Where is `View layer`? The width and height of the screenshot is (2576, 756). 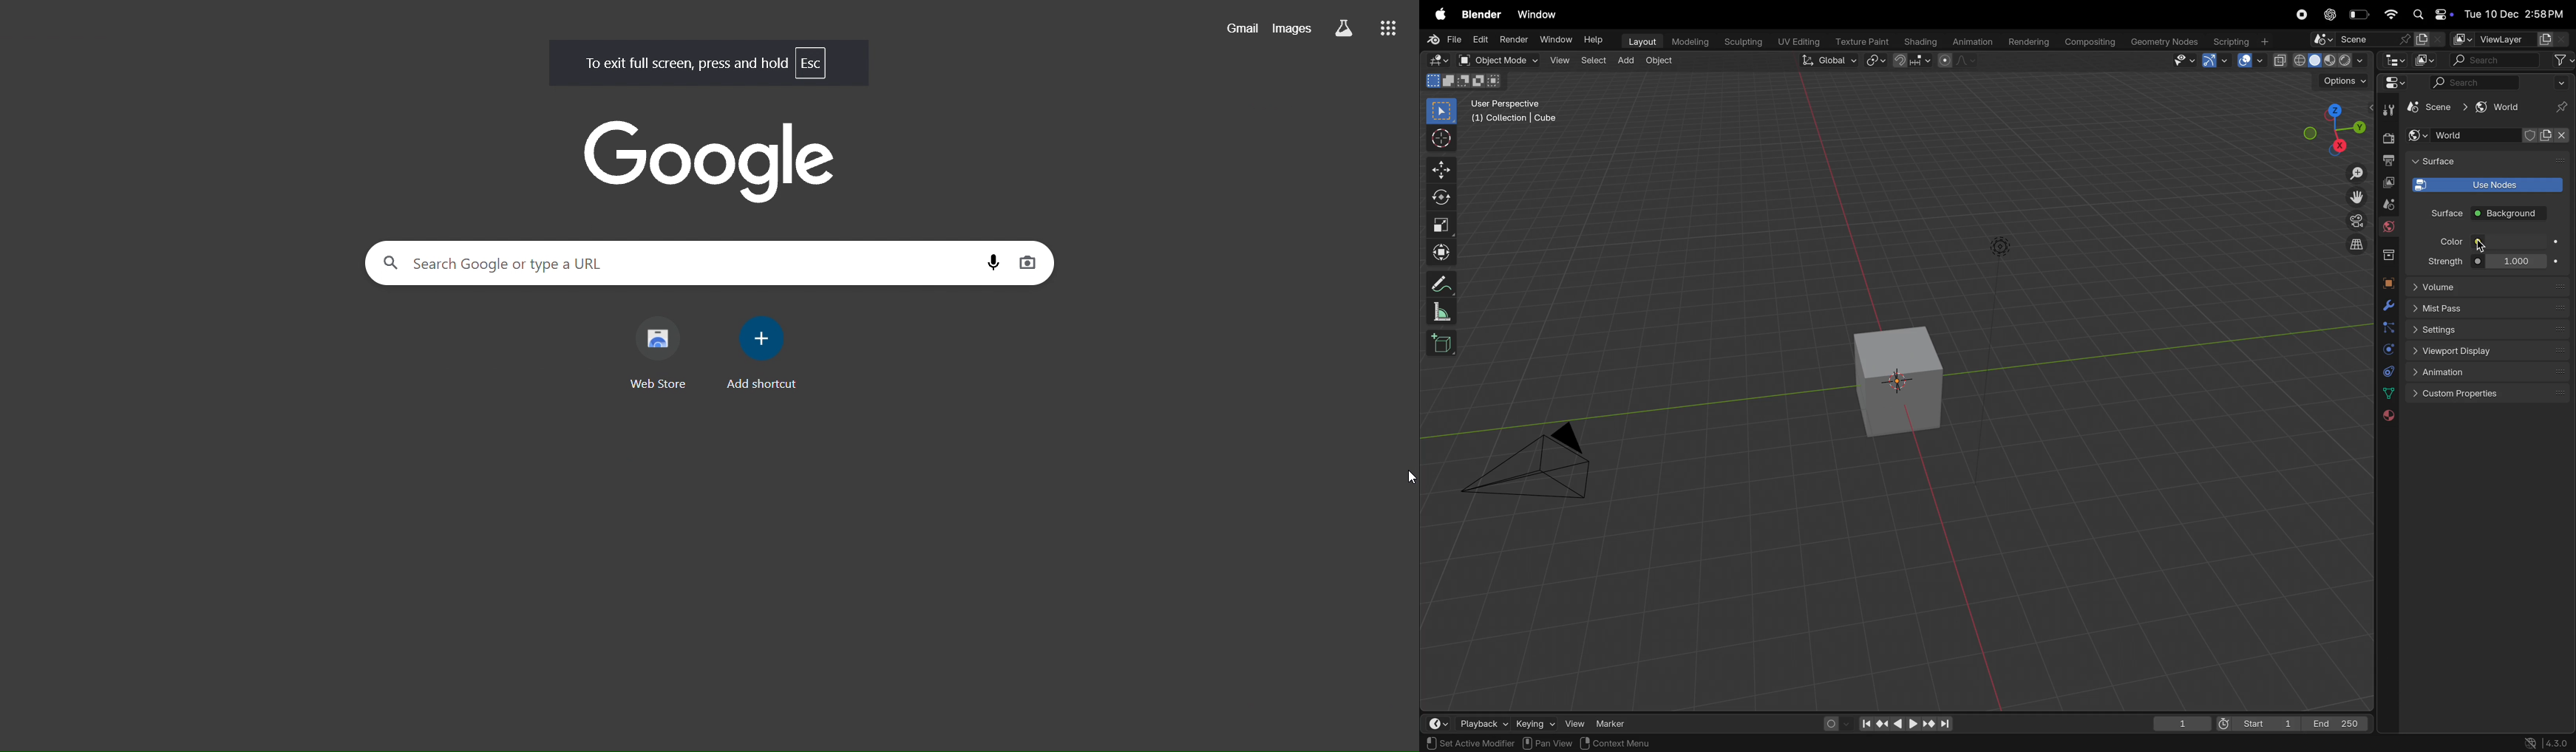
View layer is located at coordinates (2512, 38).